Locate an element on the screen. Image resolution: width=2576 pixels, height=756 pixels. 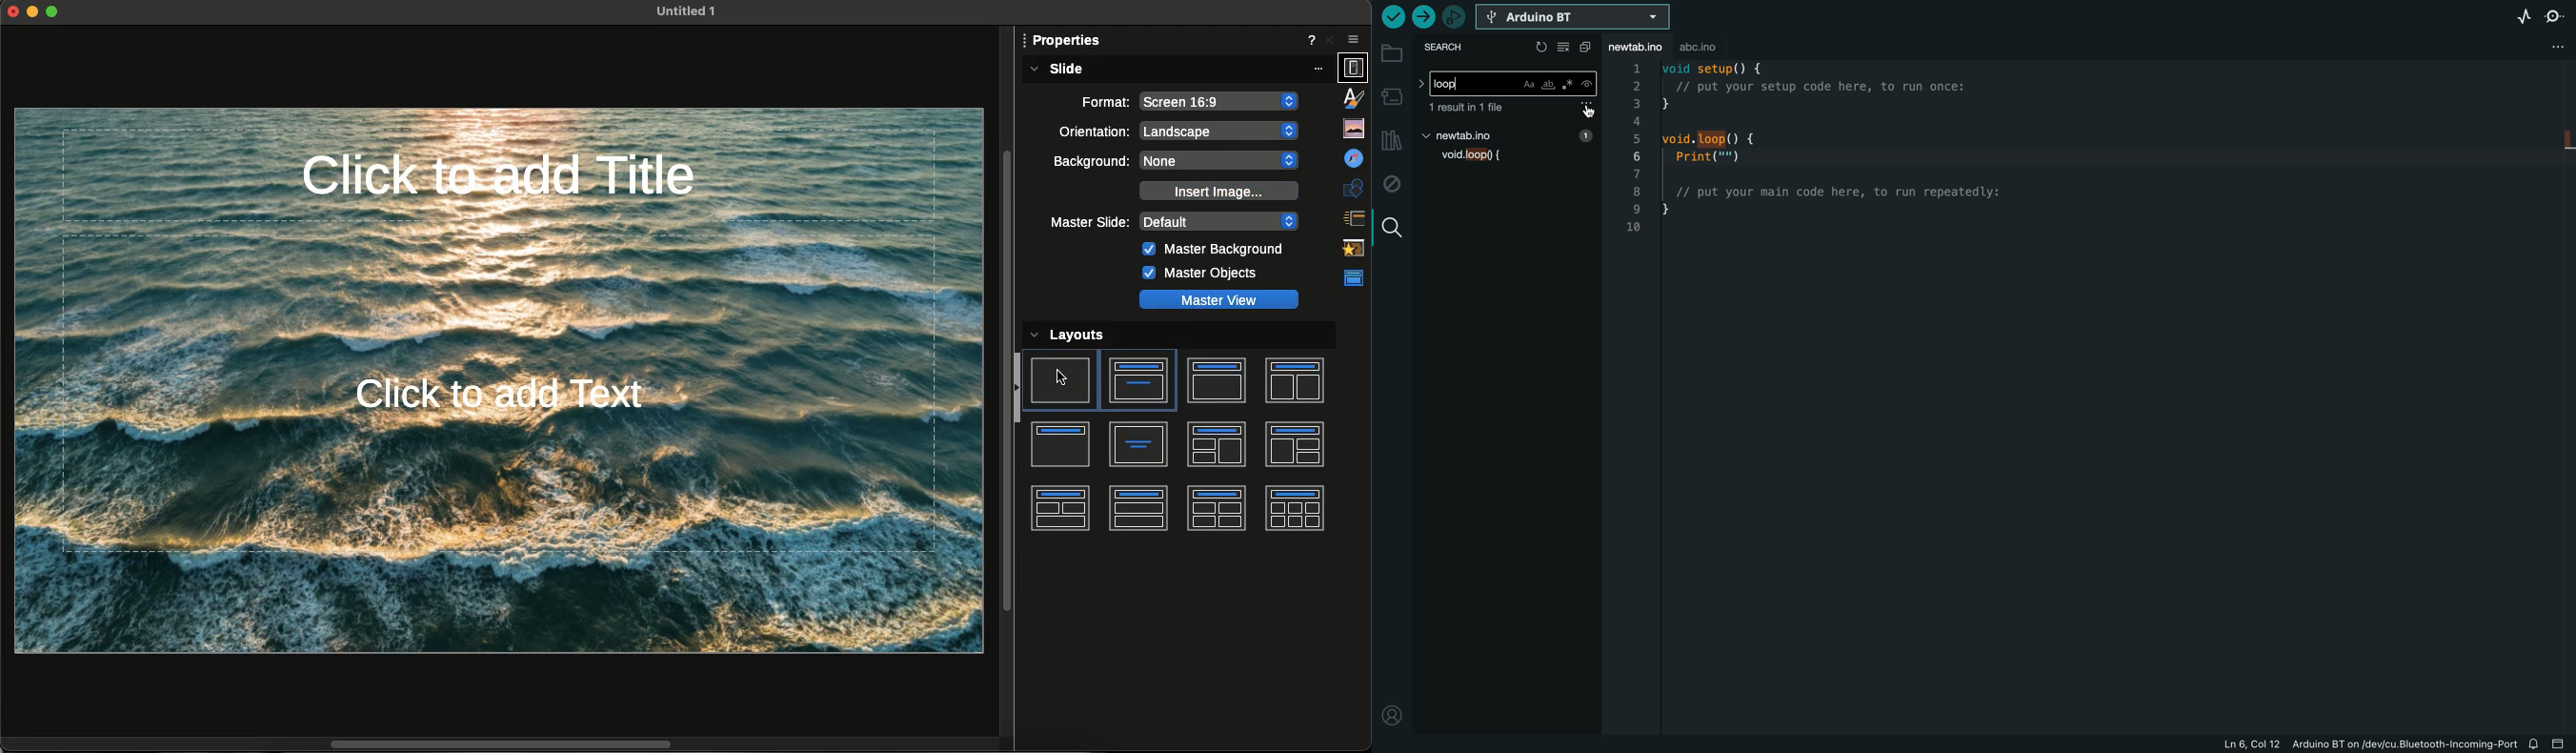
Slide is located at coordinates (1061, 380).